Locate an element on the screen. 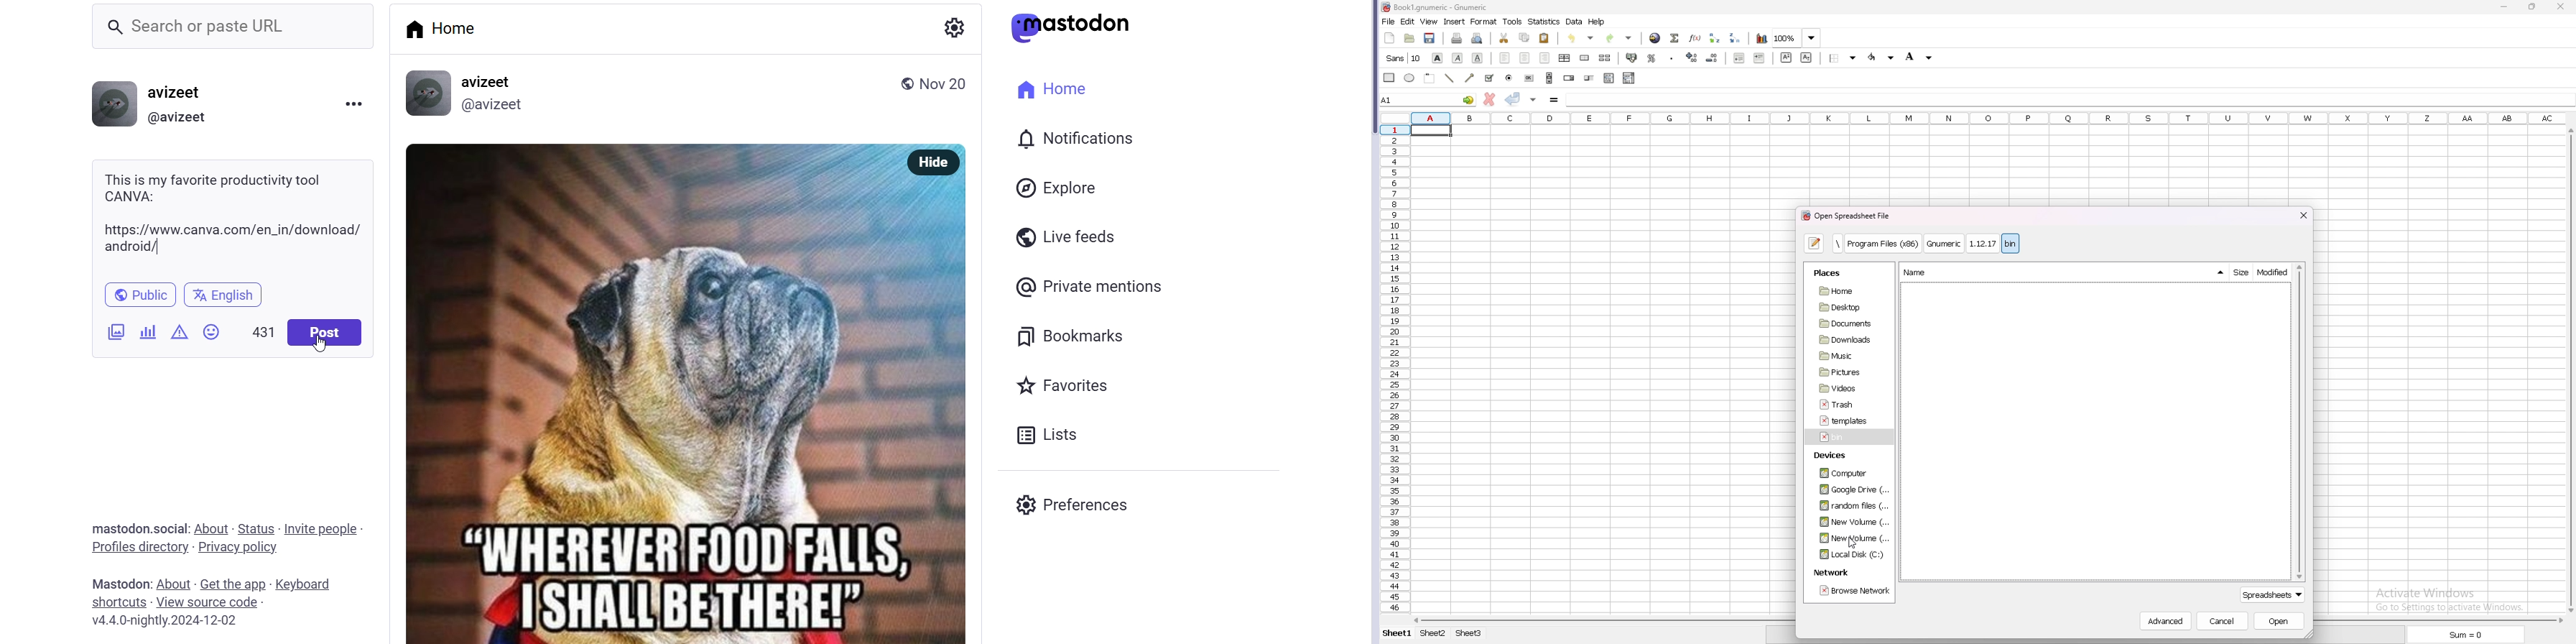 This screenshot has height=644, width=2576. decrease decimals is located at coordinates (1714, 57).